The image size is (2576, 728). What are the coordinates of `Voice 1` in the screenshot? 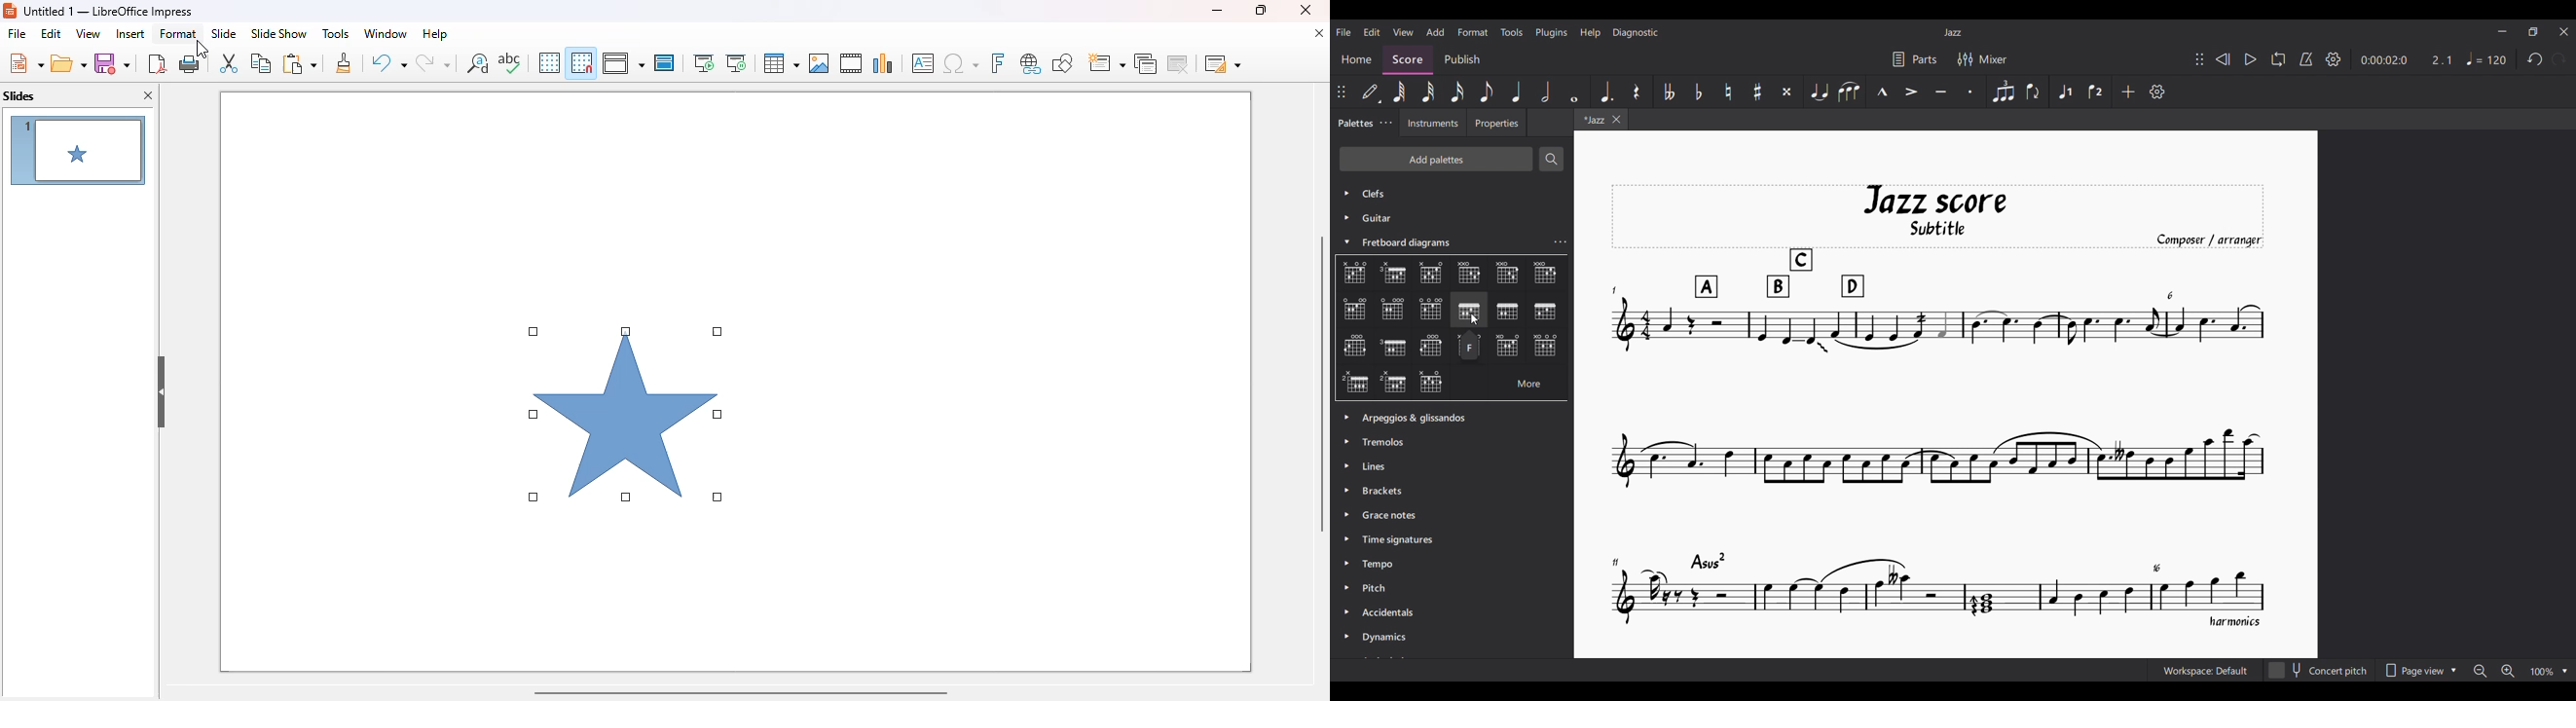 It's located at (2065, 91).